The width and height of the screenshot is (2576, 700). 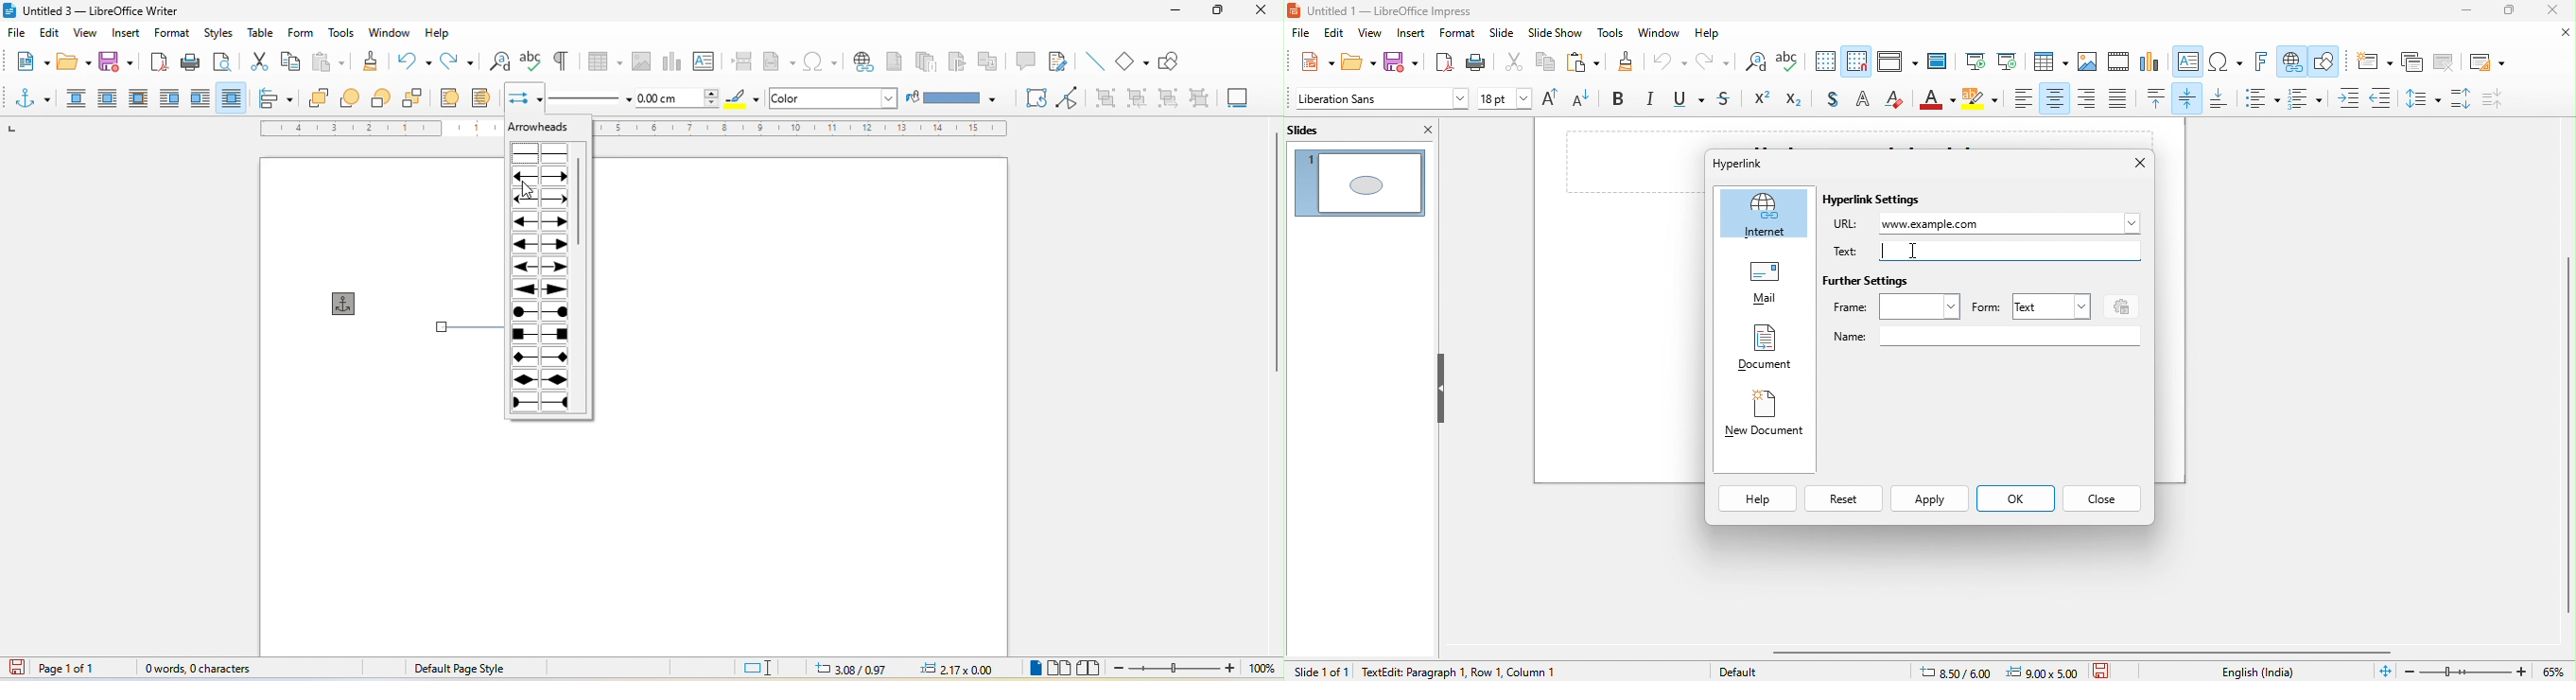 What do you see at coordinates (177, 34) in the screenshot?
I see `format` at bounding box center [177, 34].